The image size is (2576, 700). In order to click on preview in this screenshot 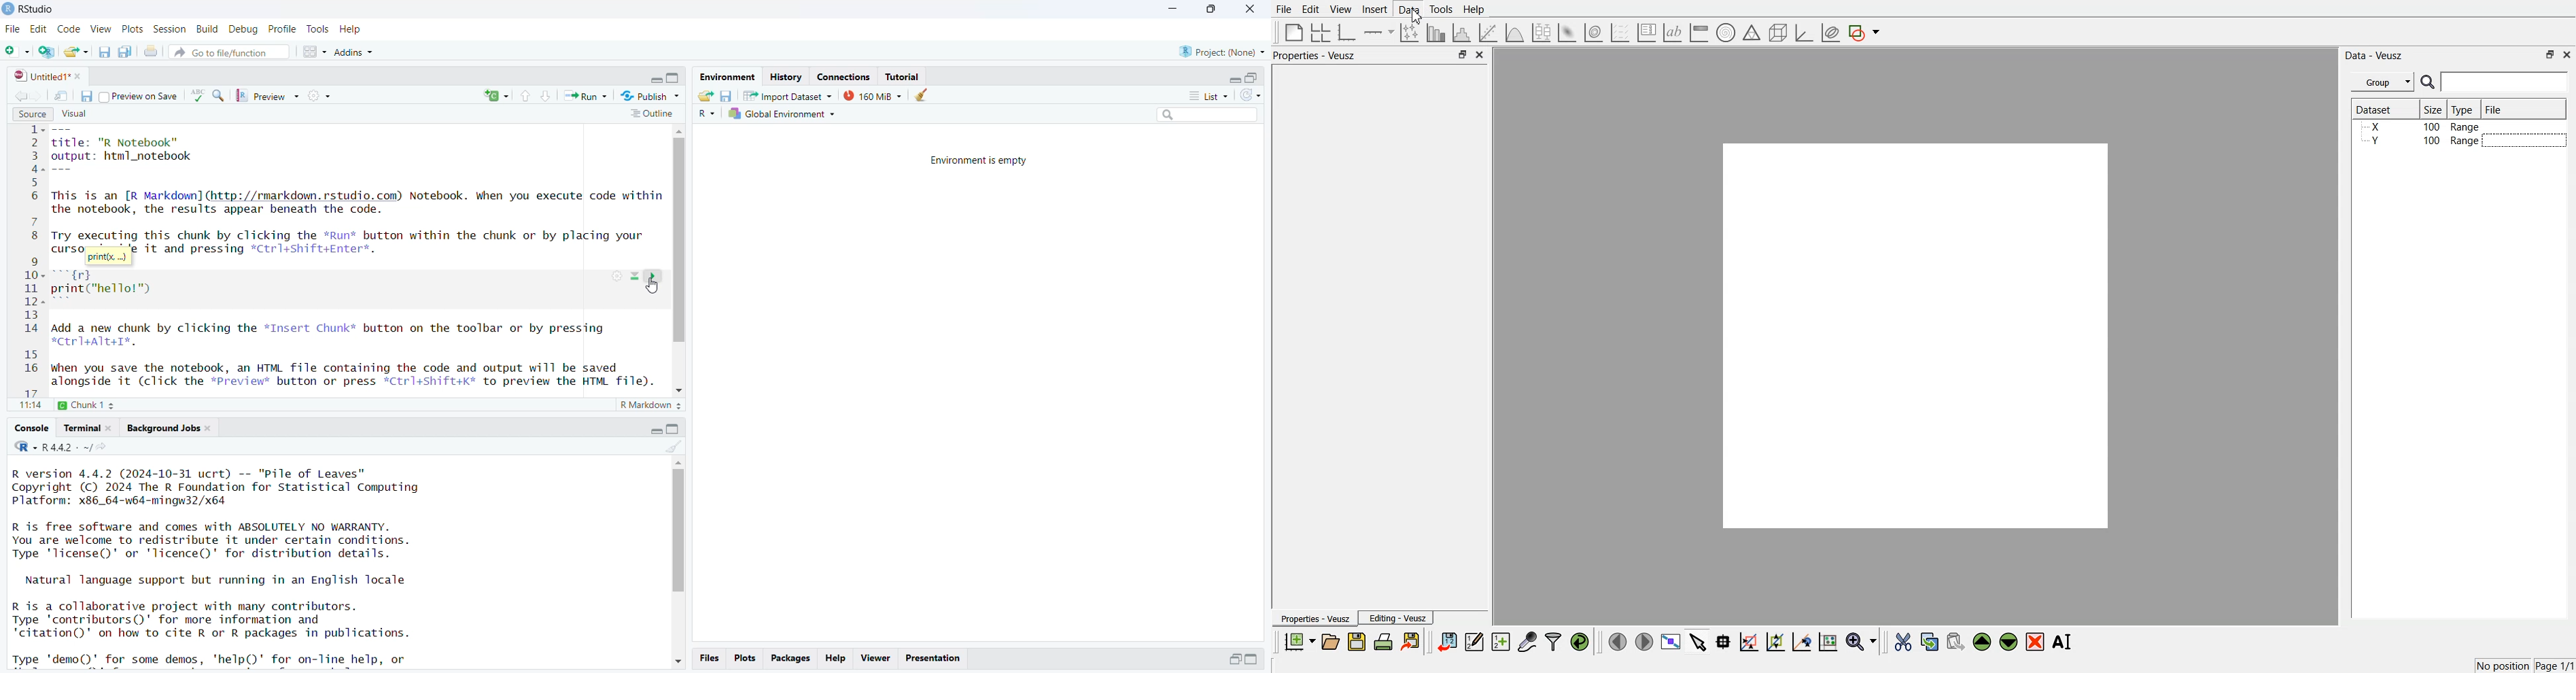, I will do `click(271, 96)`.